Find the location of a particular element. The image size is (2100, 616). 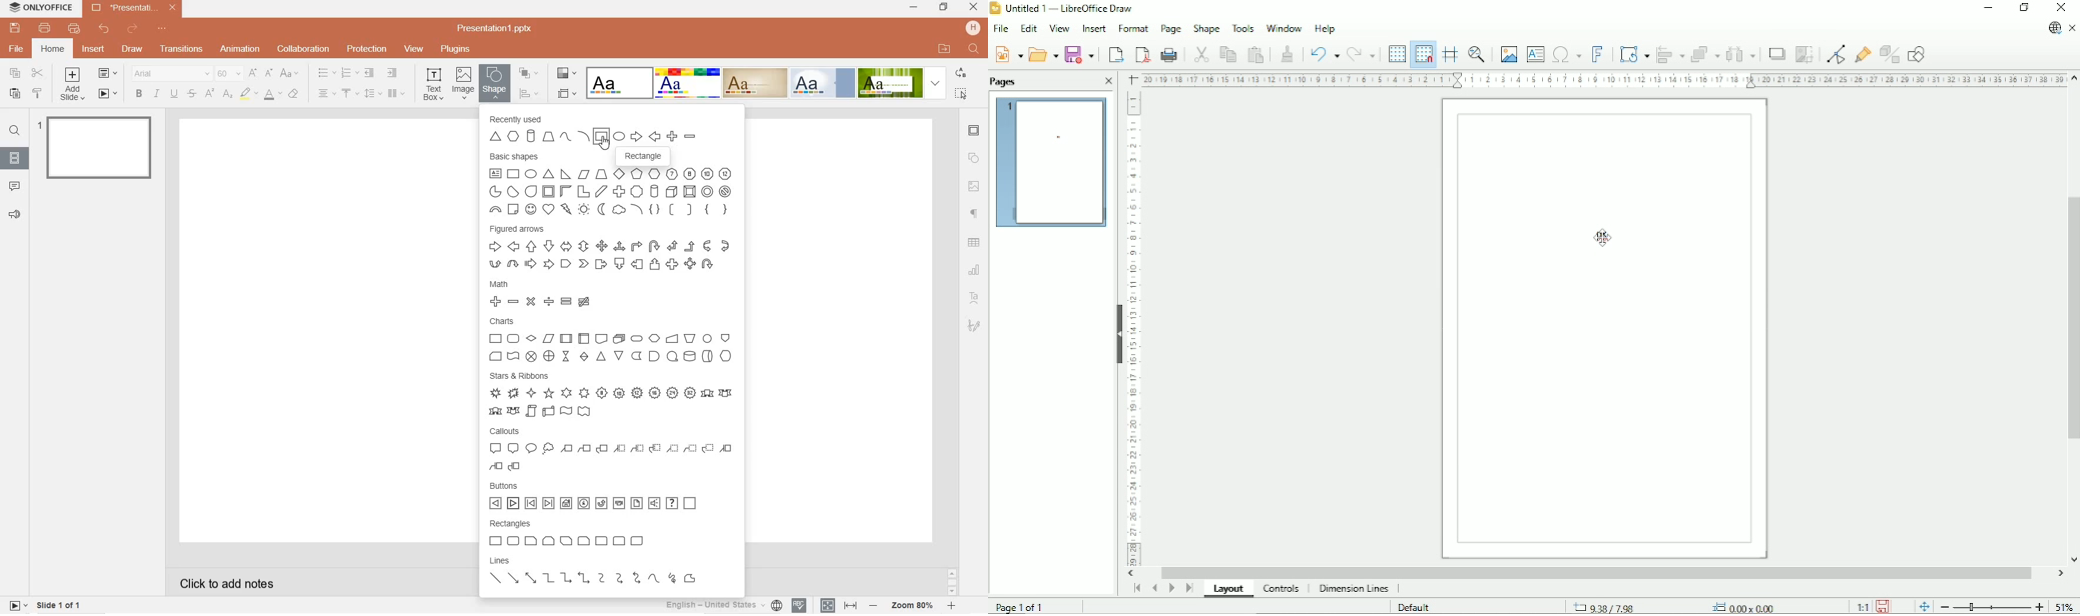

highlight color is located at coordinates (249, 94).